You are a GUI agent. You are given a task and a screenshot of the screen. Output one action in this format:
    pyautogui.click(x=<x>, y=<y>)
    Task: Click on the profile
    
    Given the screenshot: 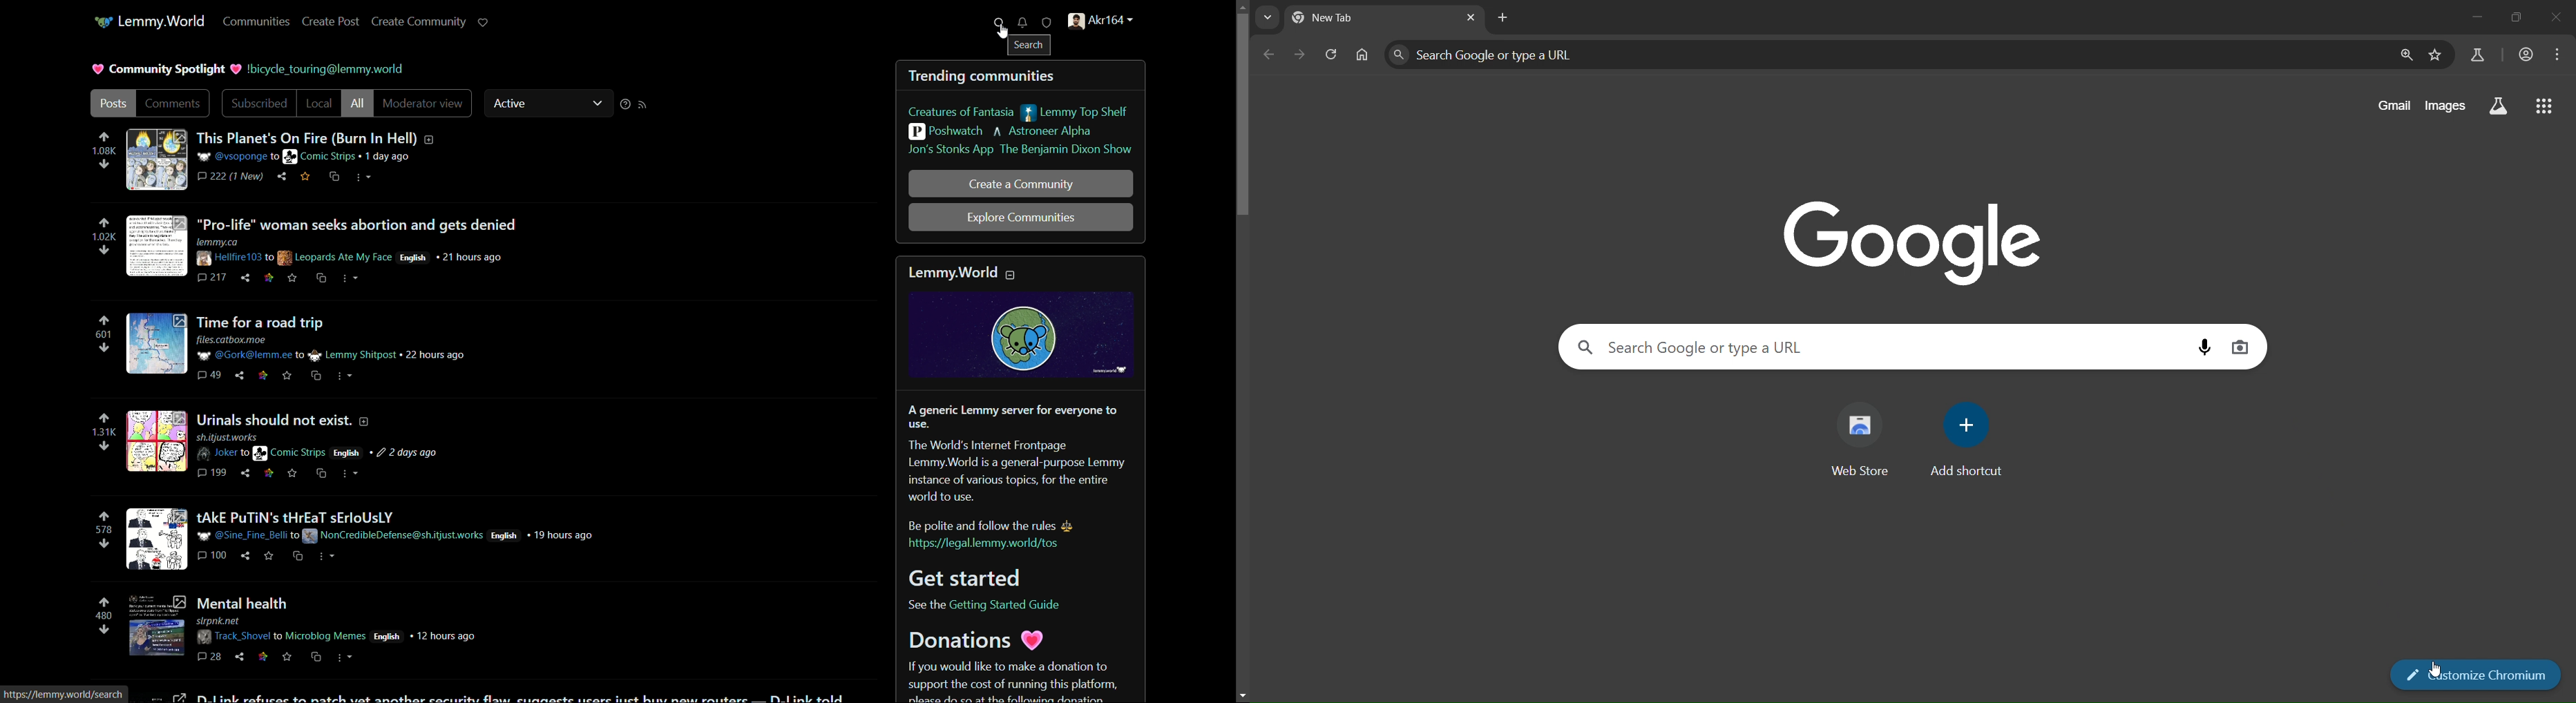 What is the action you would take?
    pyautogui.click(x=1099, y=21)
    